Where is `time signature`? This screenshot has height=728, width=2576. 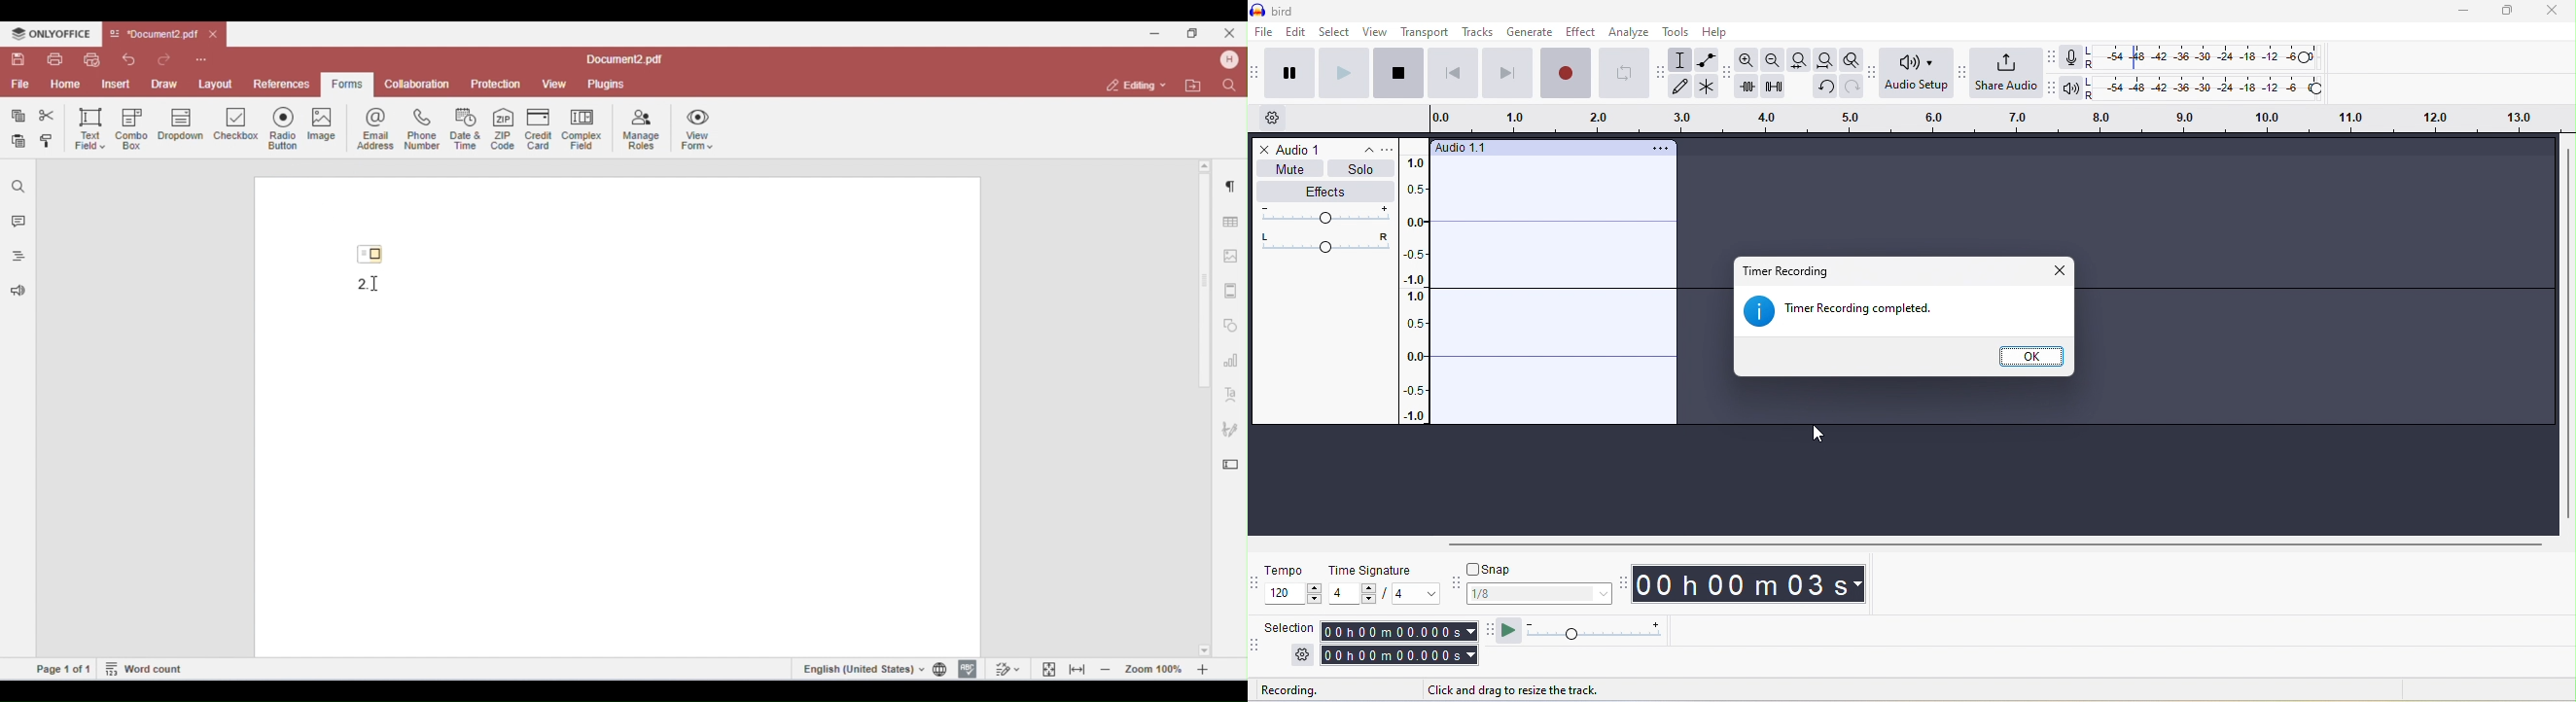
time signature is located at coordinates (1383, 572).